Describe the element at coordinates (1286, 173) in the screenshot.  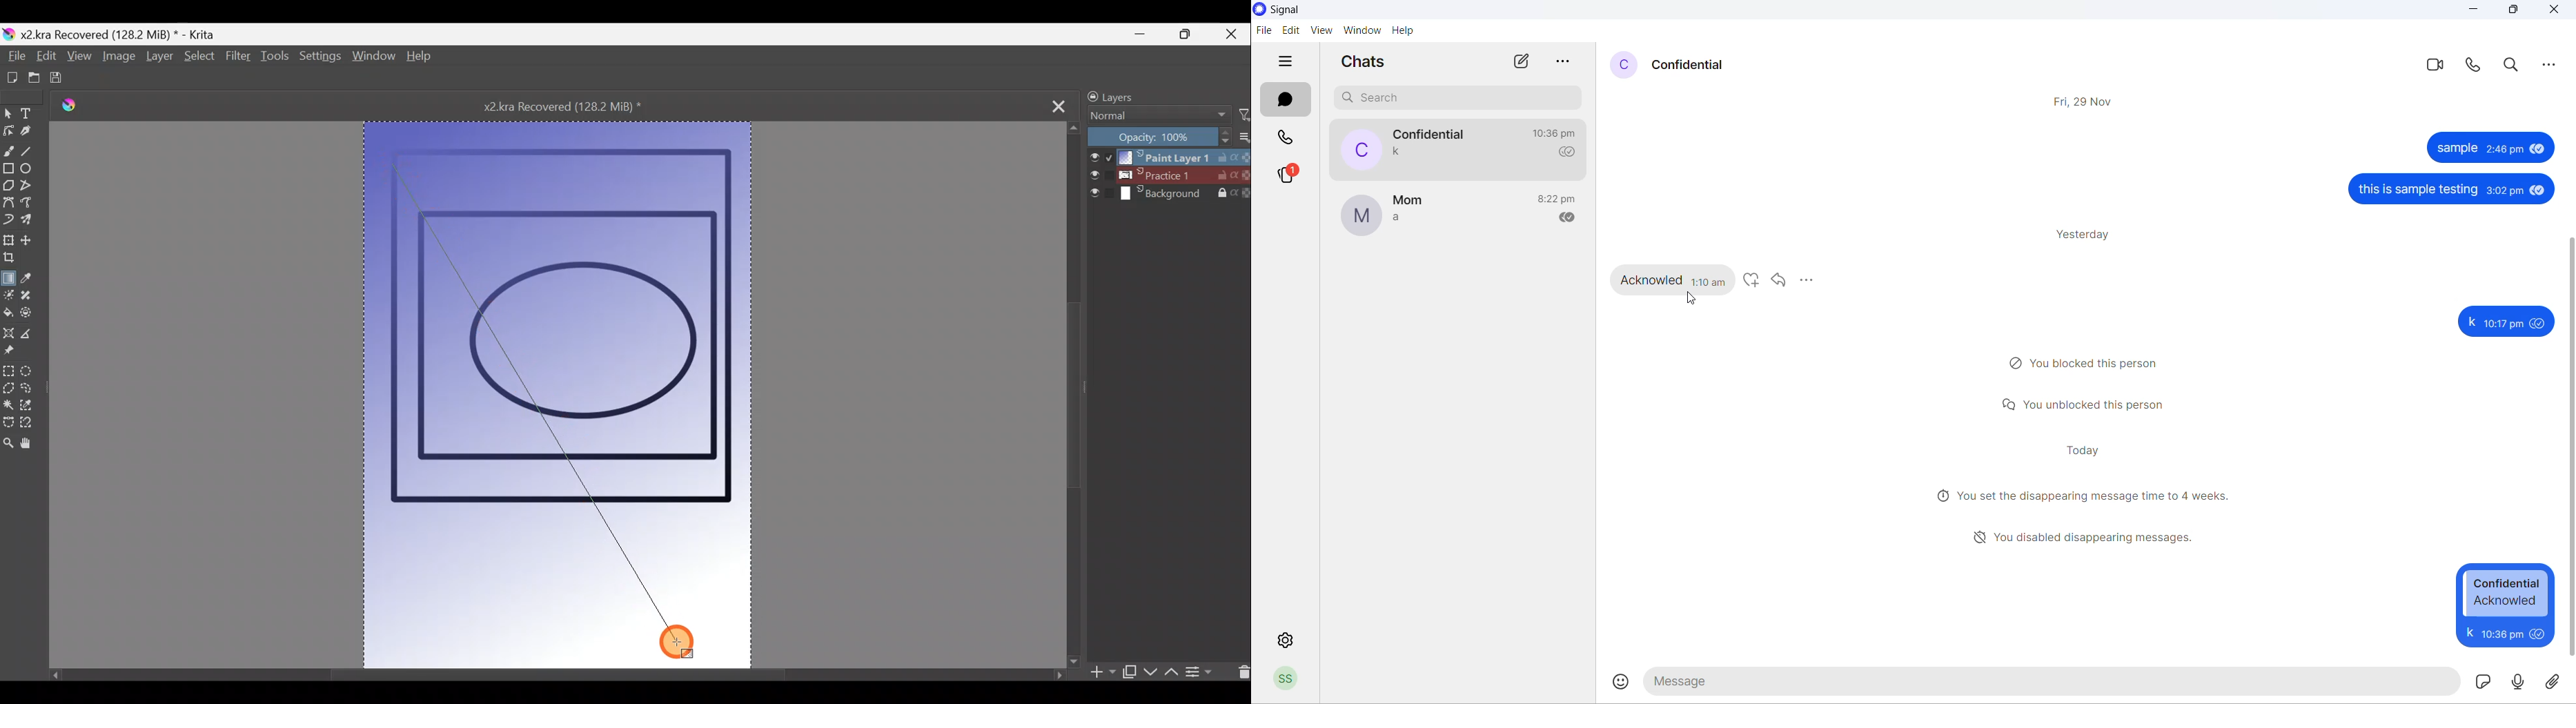
I see `stories` at that location.